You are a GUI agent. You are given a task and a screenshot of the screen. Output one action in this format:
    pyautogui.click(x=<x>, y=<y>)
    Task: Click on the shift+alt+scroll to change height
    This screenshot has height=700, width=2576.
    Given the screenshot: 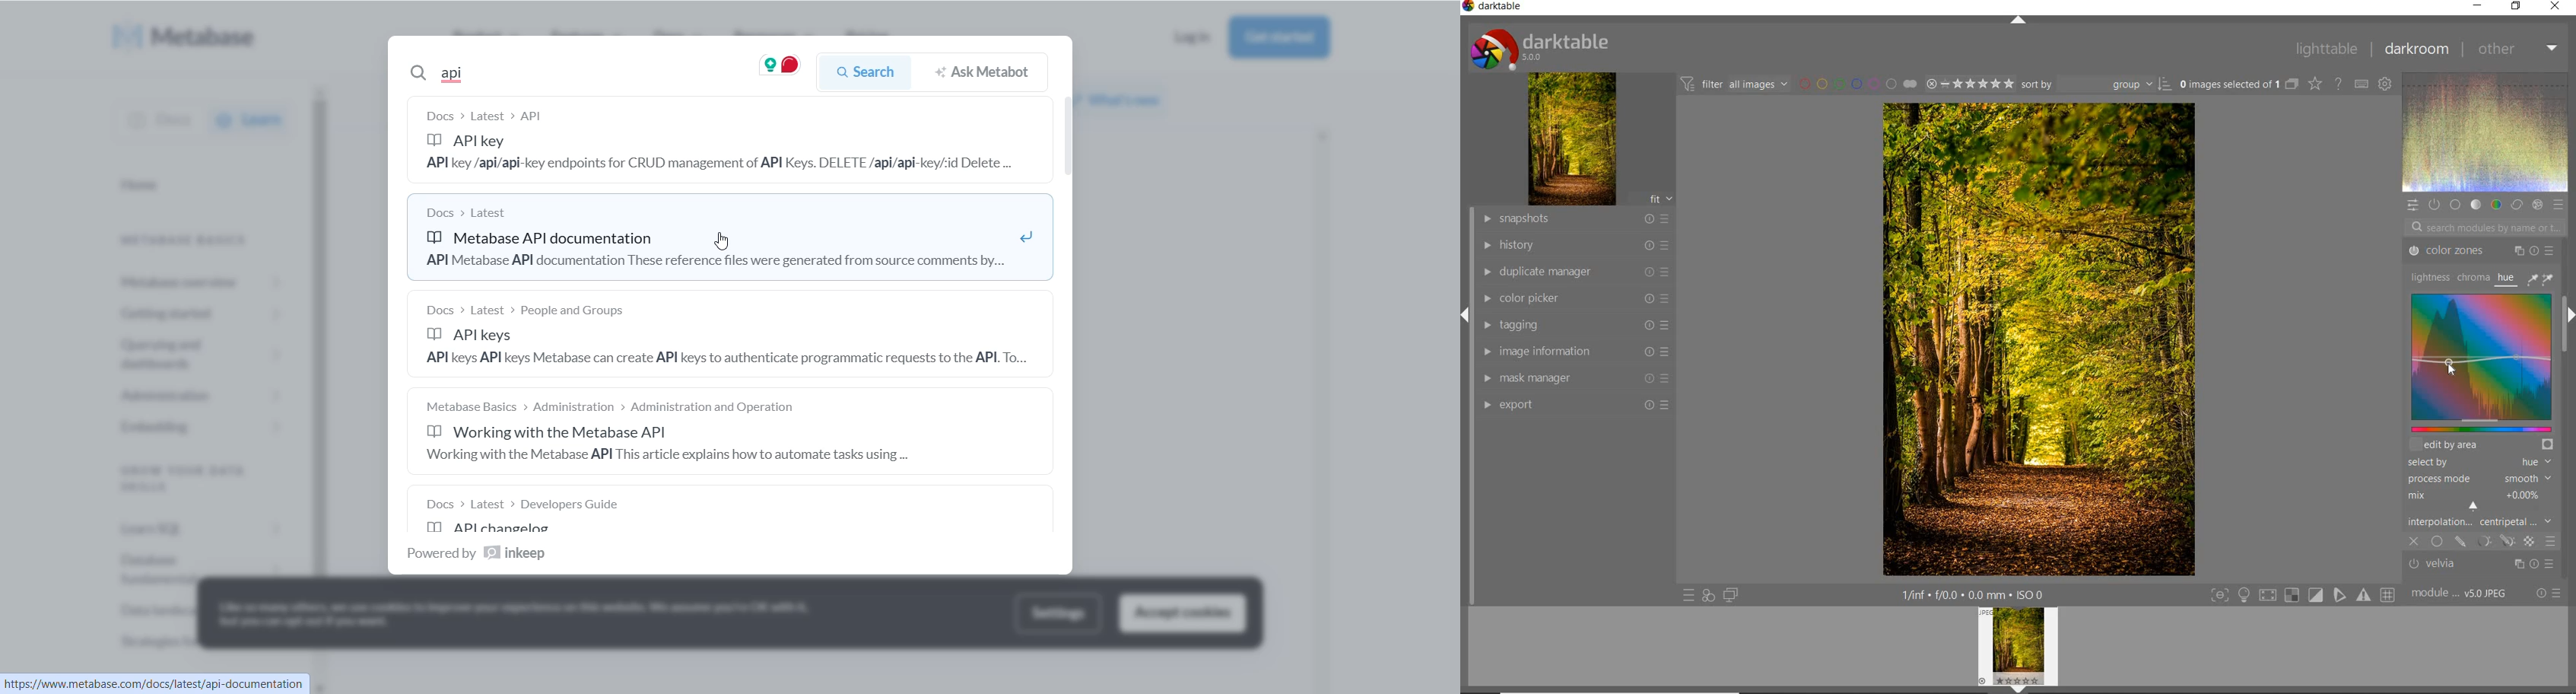 What is the action you would take?
    pyautogui.click(x=2468, y=445)
    